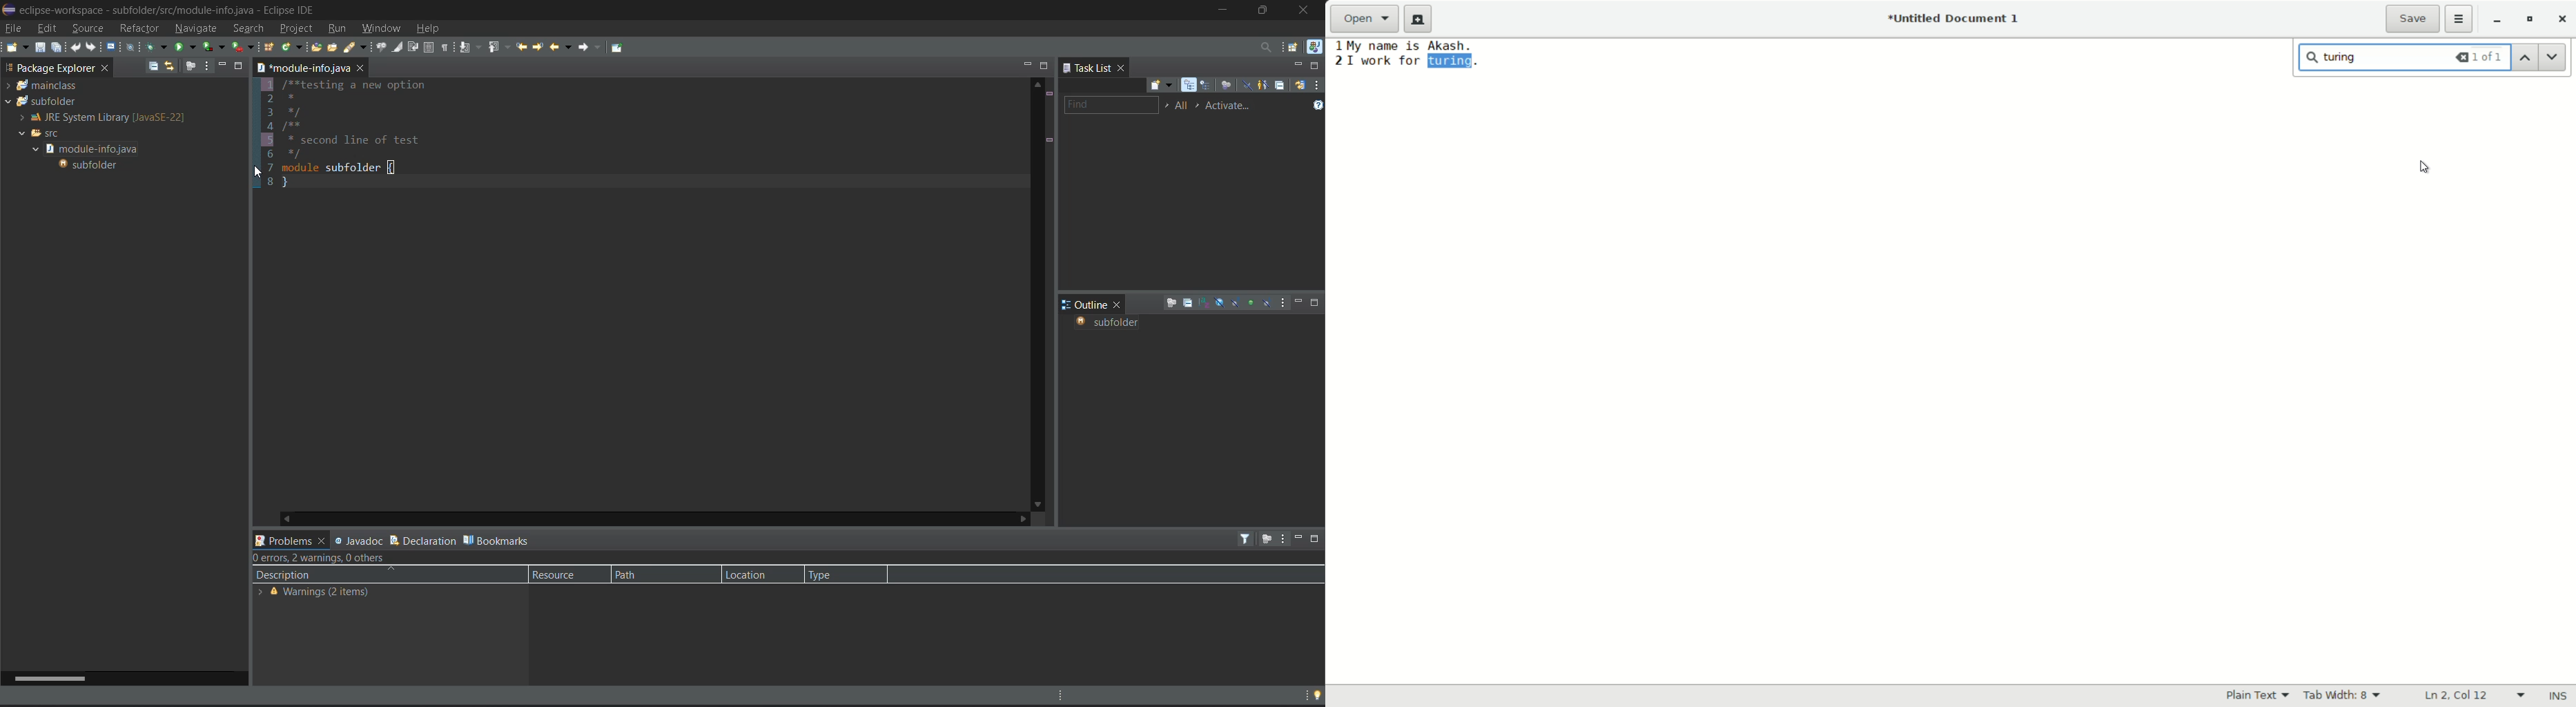 The height and width of the screenshot is (728, 2576). I want to click on search, so click(358, 49).